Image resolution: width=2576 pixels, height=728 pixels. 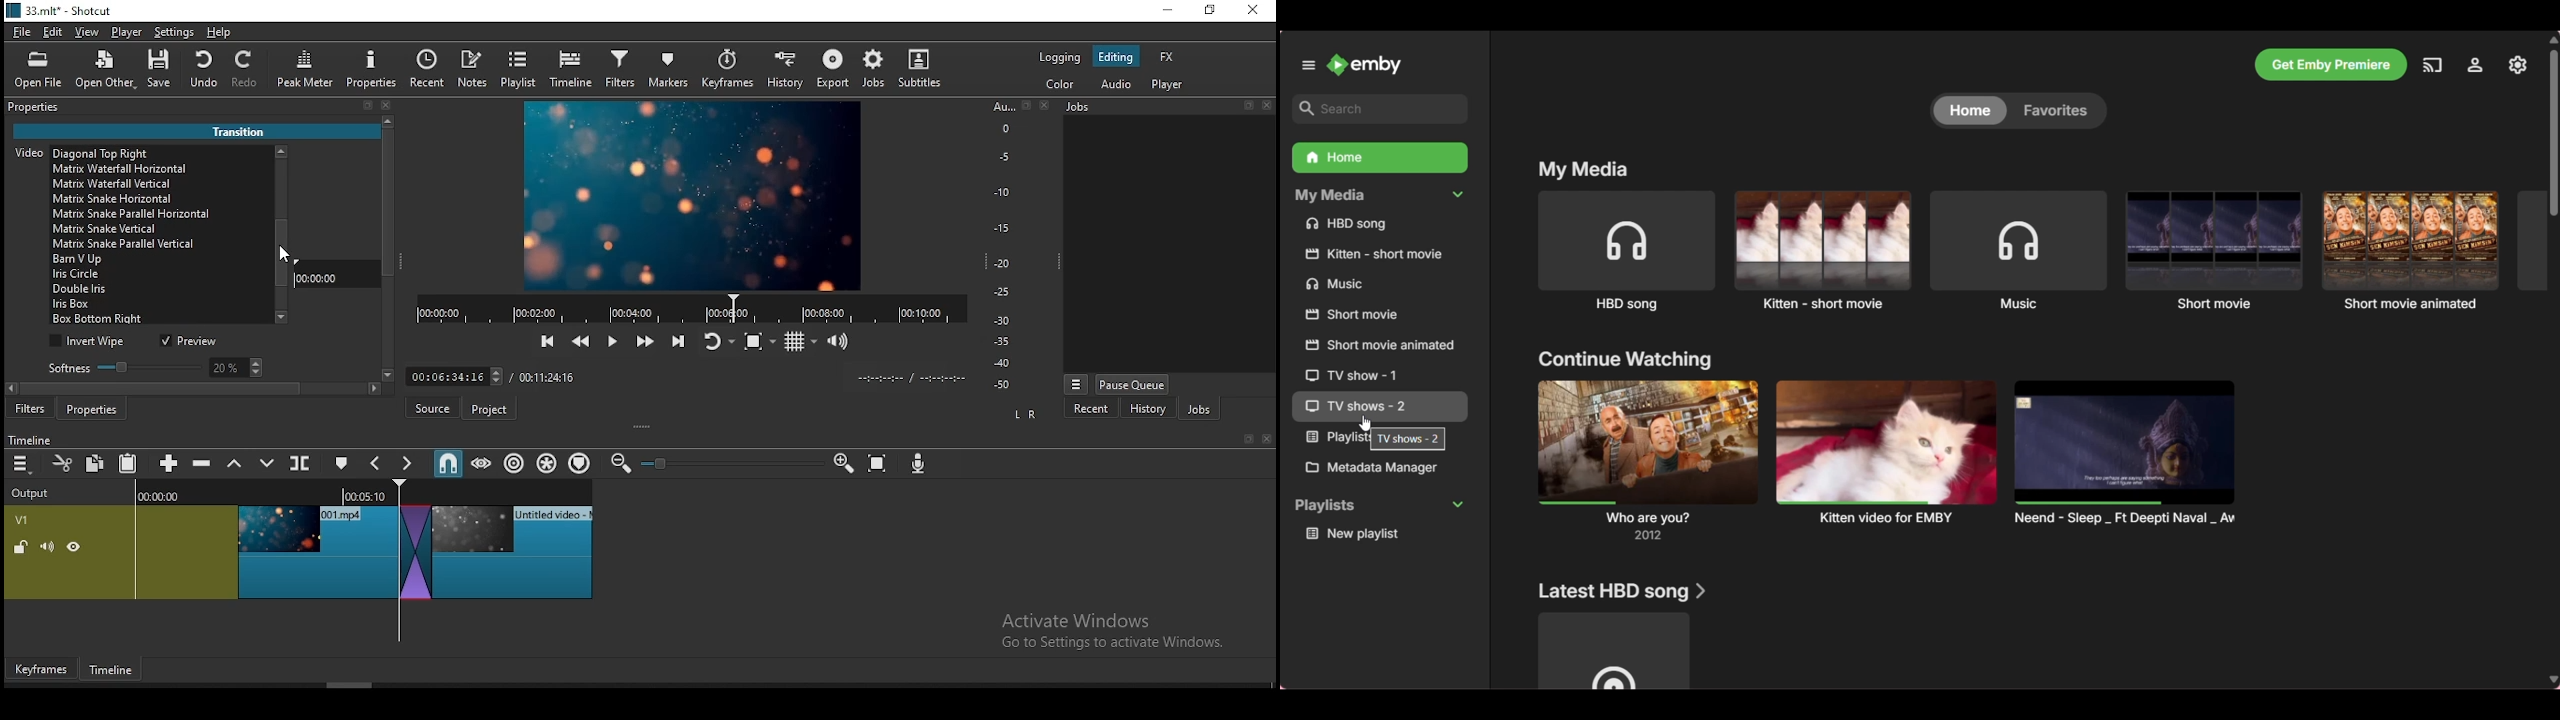 What do you see at coordinates (267, 464) in the screenshot?
I see `overwrite` at bounding box center [267, 464].